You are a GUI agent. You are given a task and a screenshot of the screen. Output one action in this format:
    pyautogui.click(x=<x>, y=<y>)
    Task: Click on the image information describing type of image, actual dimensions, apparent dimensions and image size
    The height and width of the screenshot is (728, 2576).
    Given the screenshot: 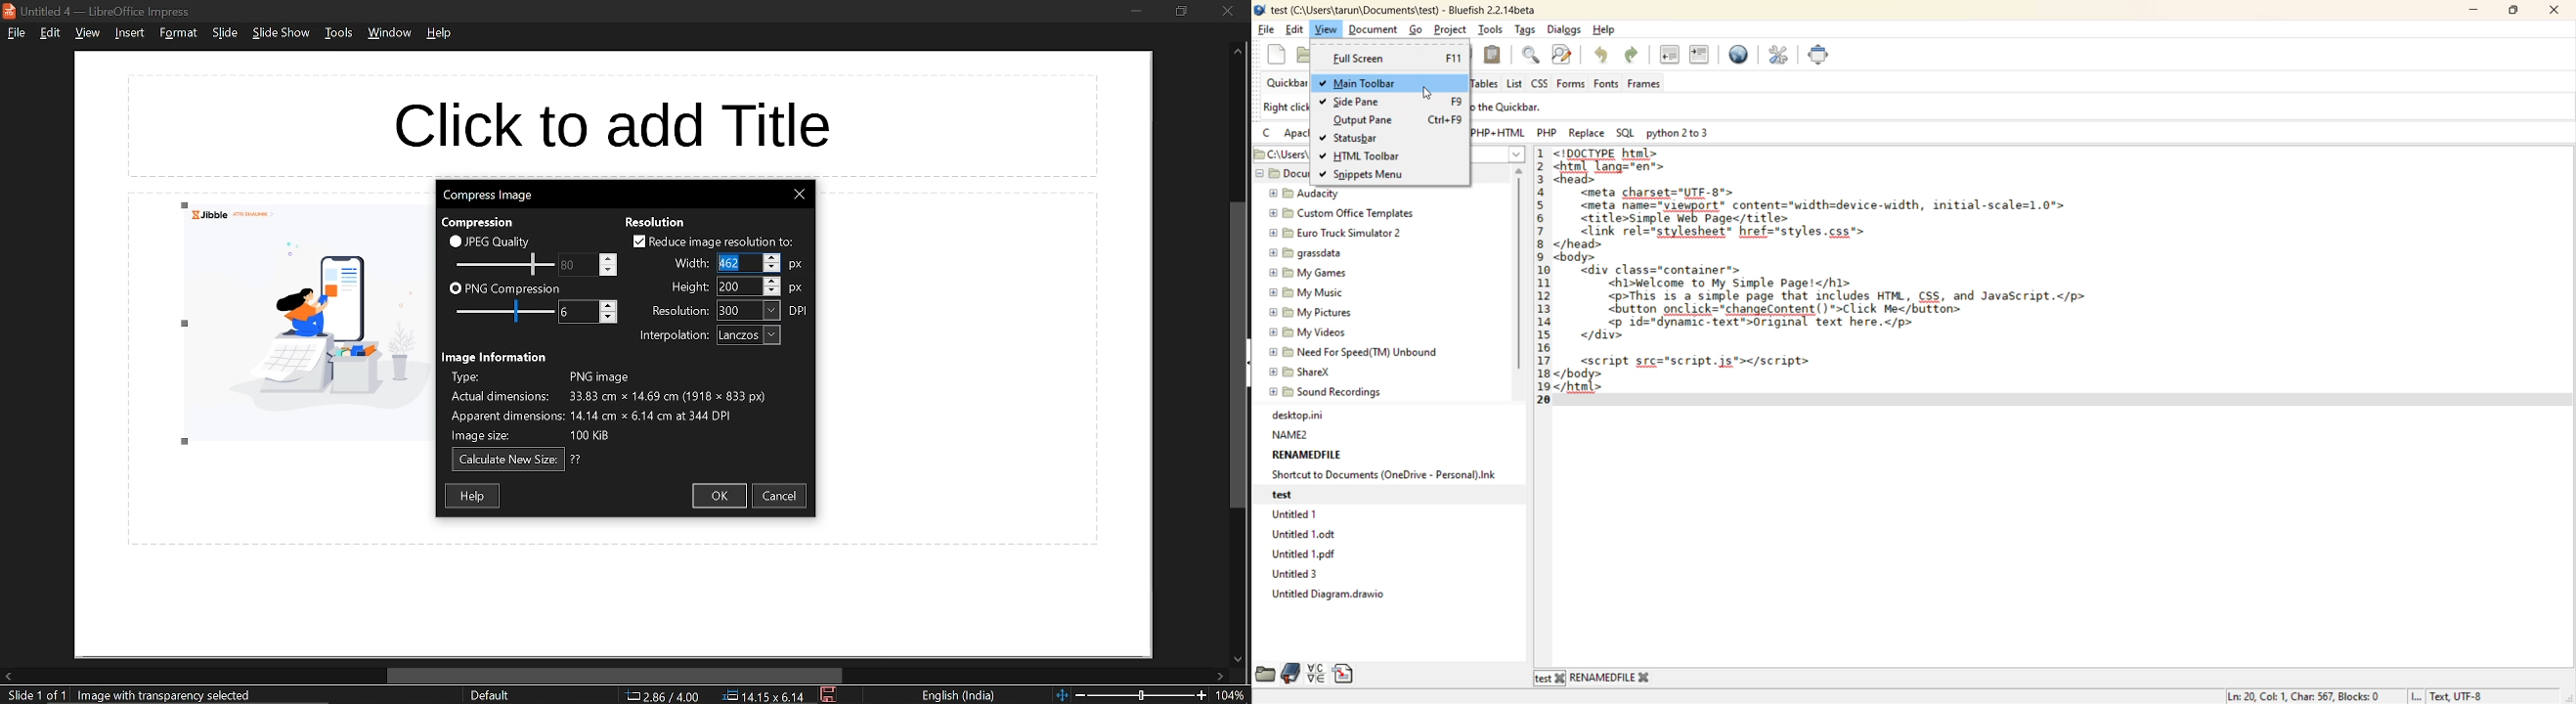 What is the action you would take?
    pyautogui.click(x=620, y=407)
    